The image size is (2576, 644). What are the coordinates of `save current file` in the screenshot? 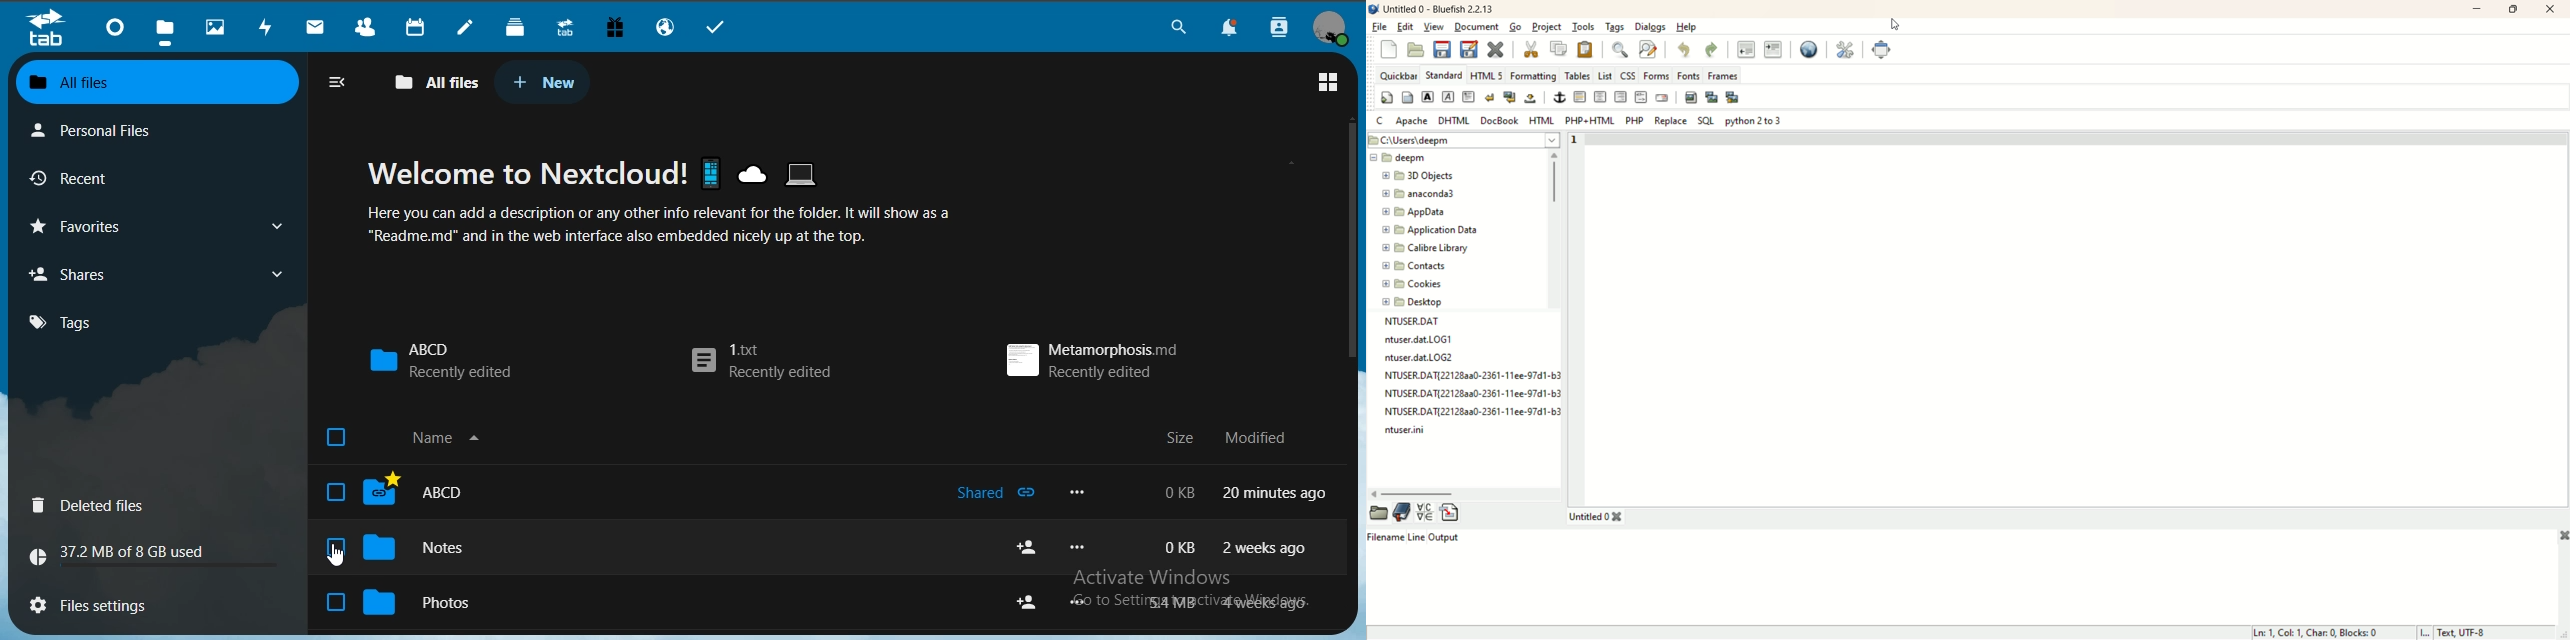 It's located at (1444, 49).